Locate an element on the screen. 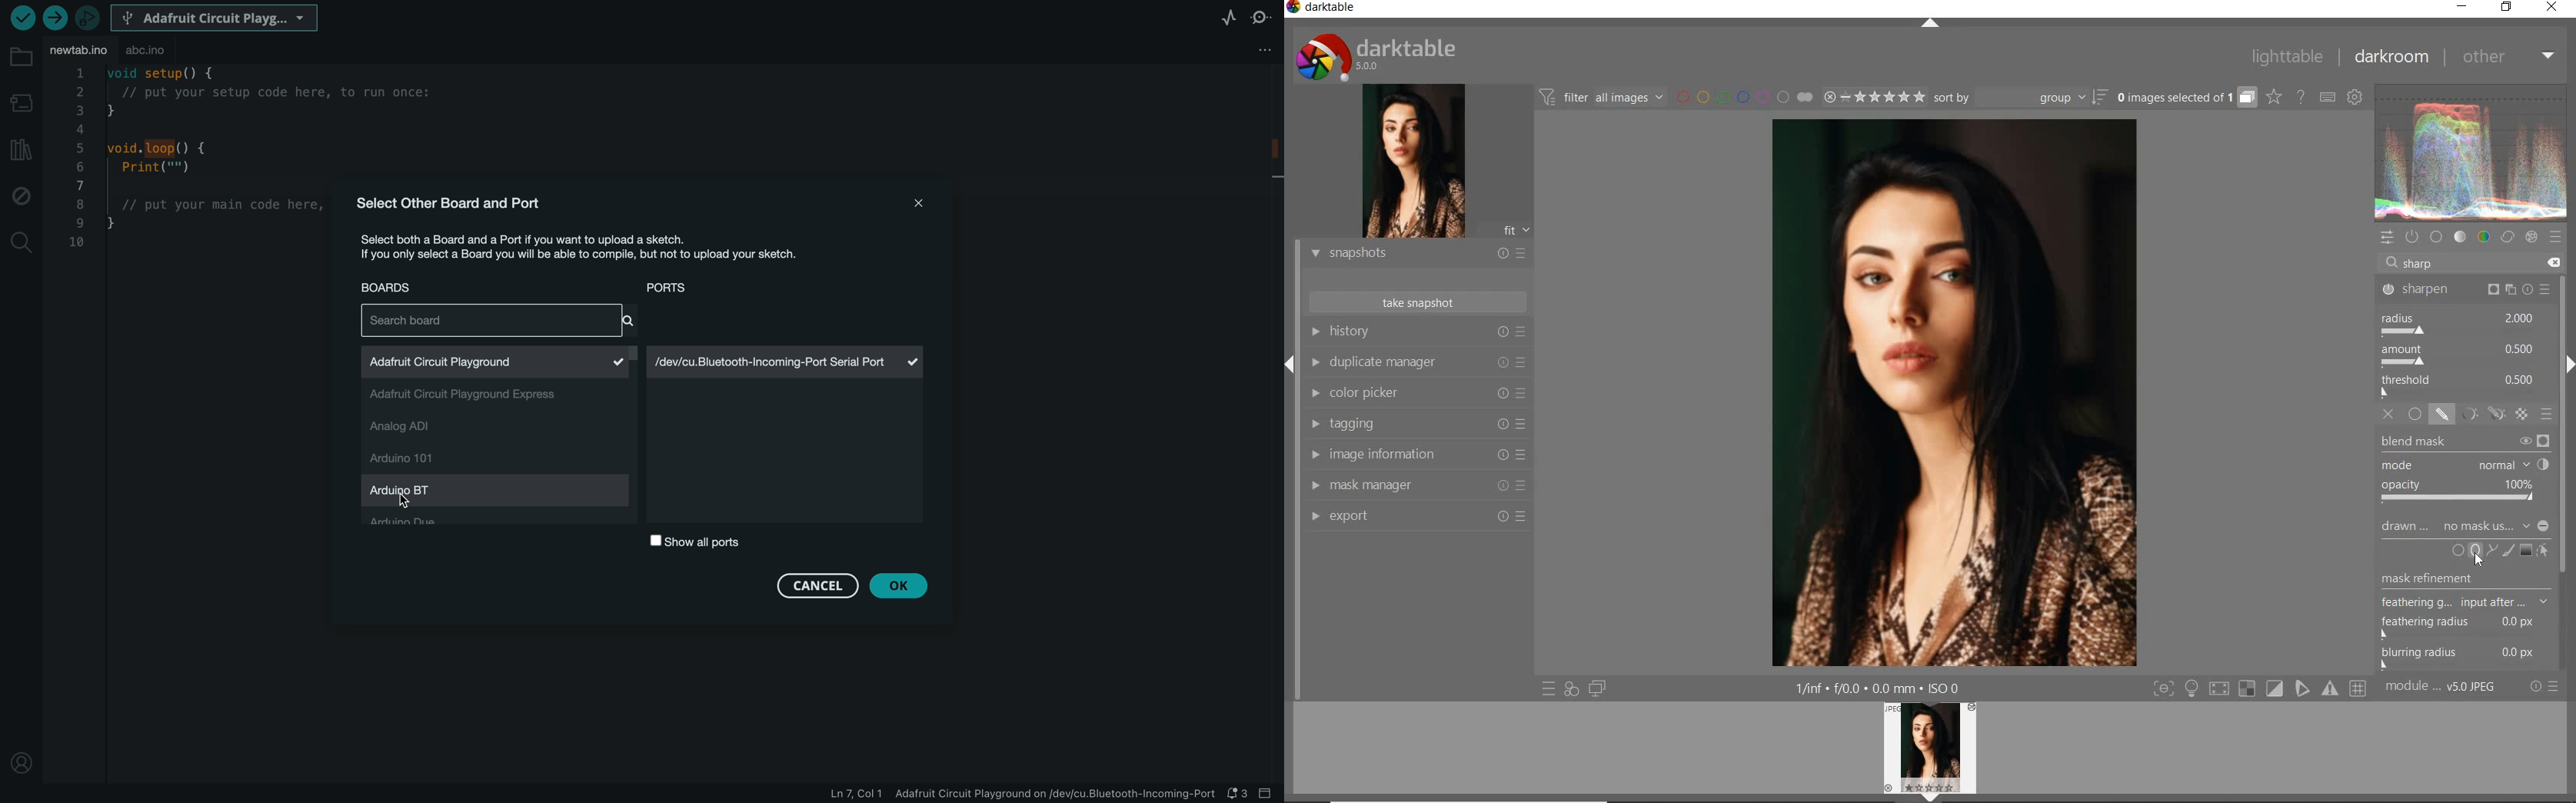  click to change overlays on thumbnails is located at coordinates (2275, 98).